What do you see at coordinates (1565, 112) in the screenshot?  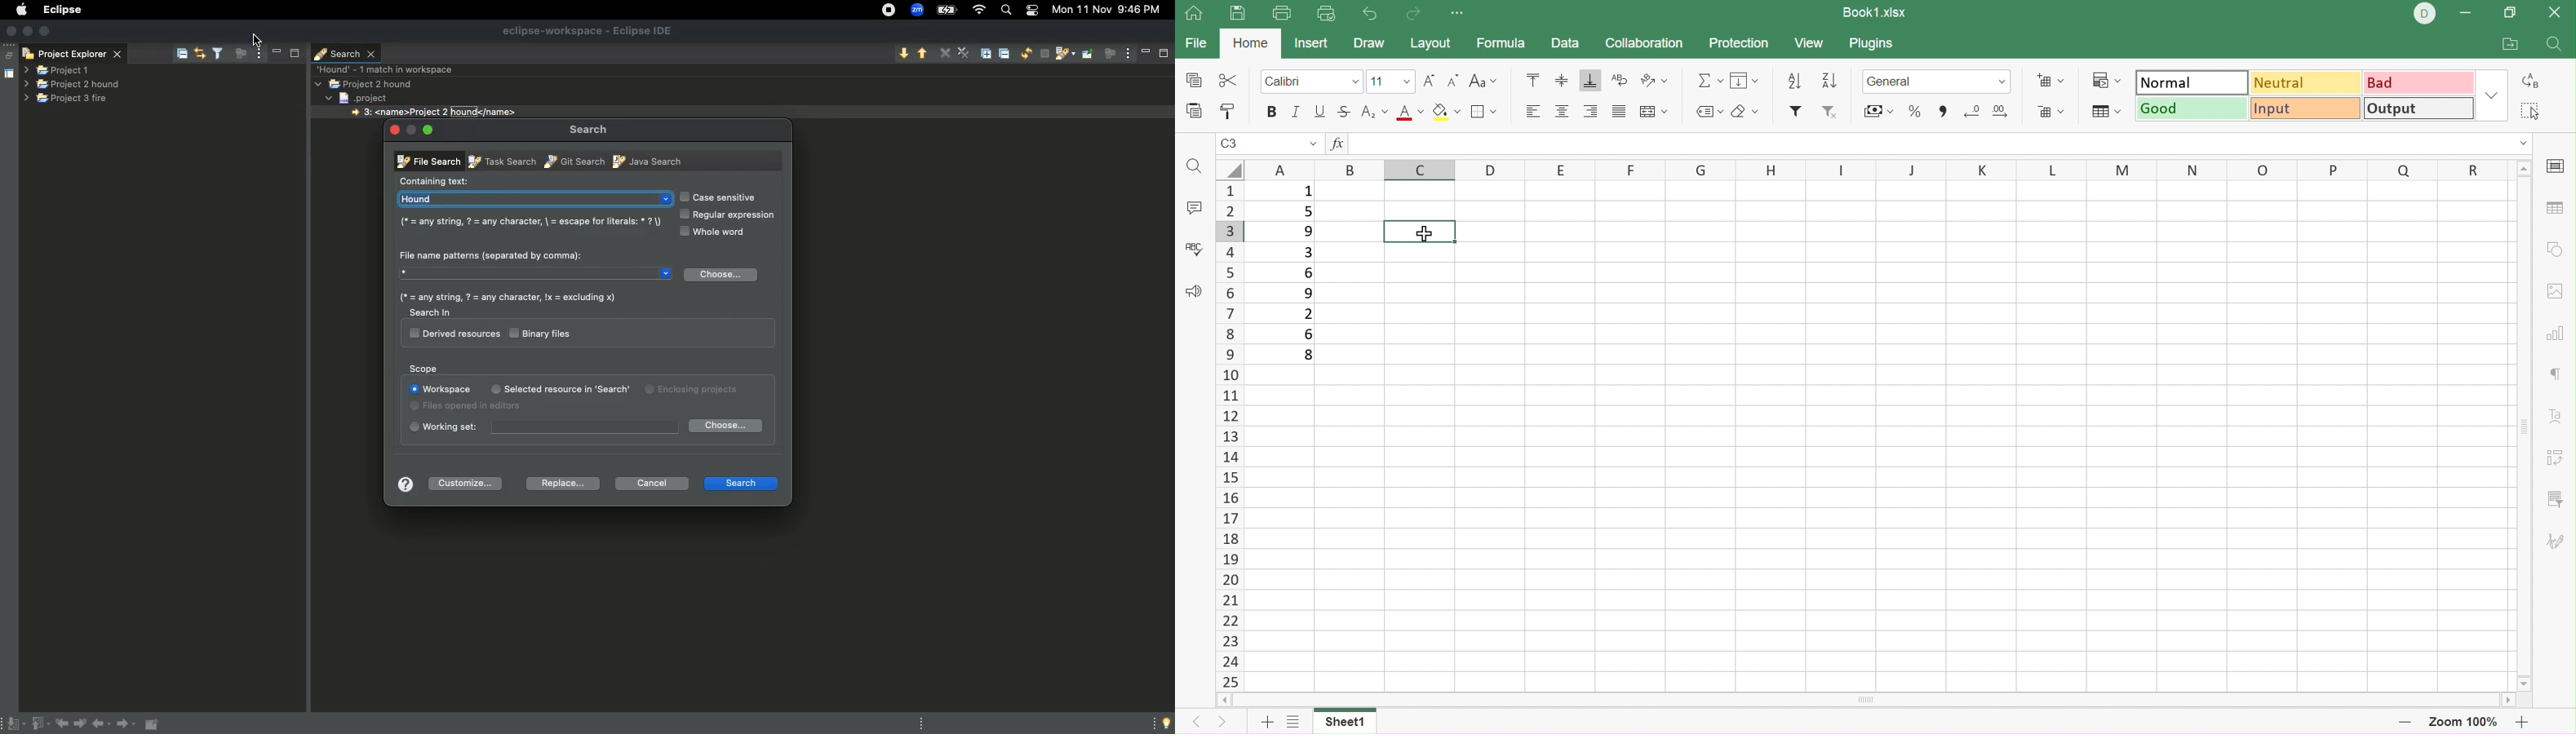 I see `Align middle` at bounding box center [1565, 112].